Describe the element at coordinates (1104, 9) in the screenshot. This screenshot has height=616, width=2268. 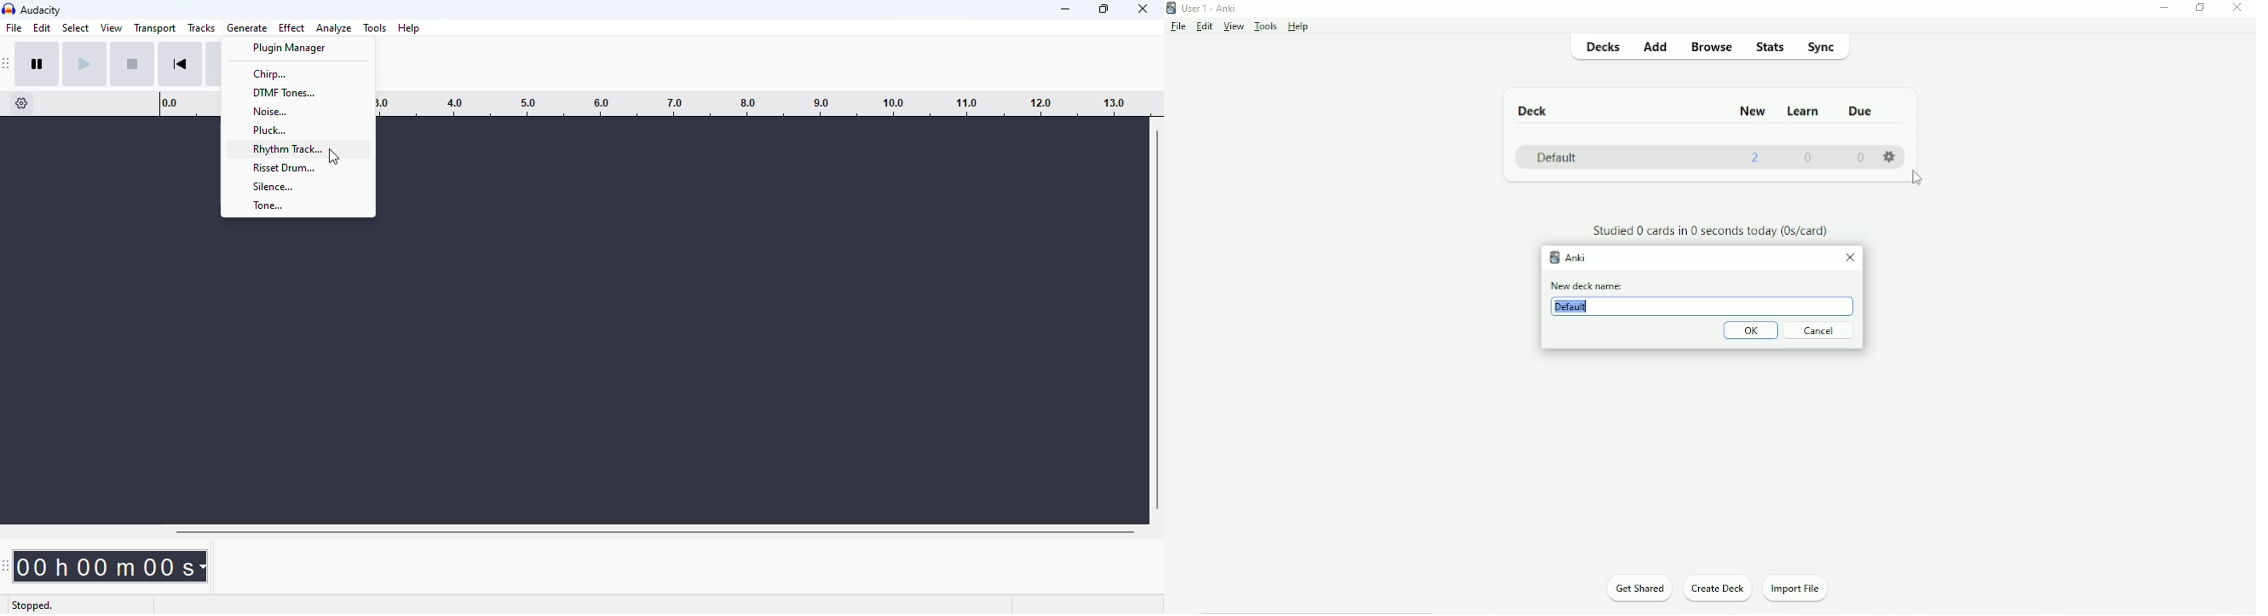
I see `maximize` at that location.